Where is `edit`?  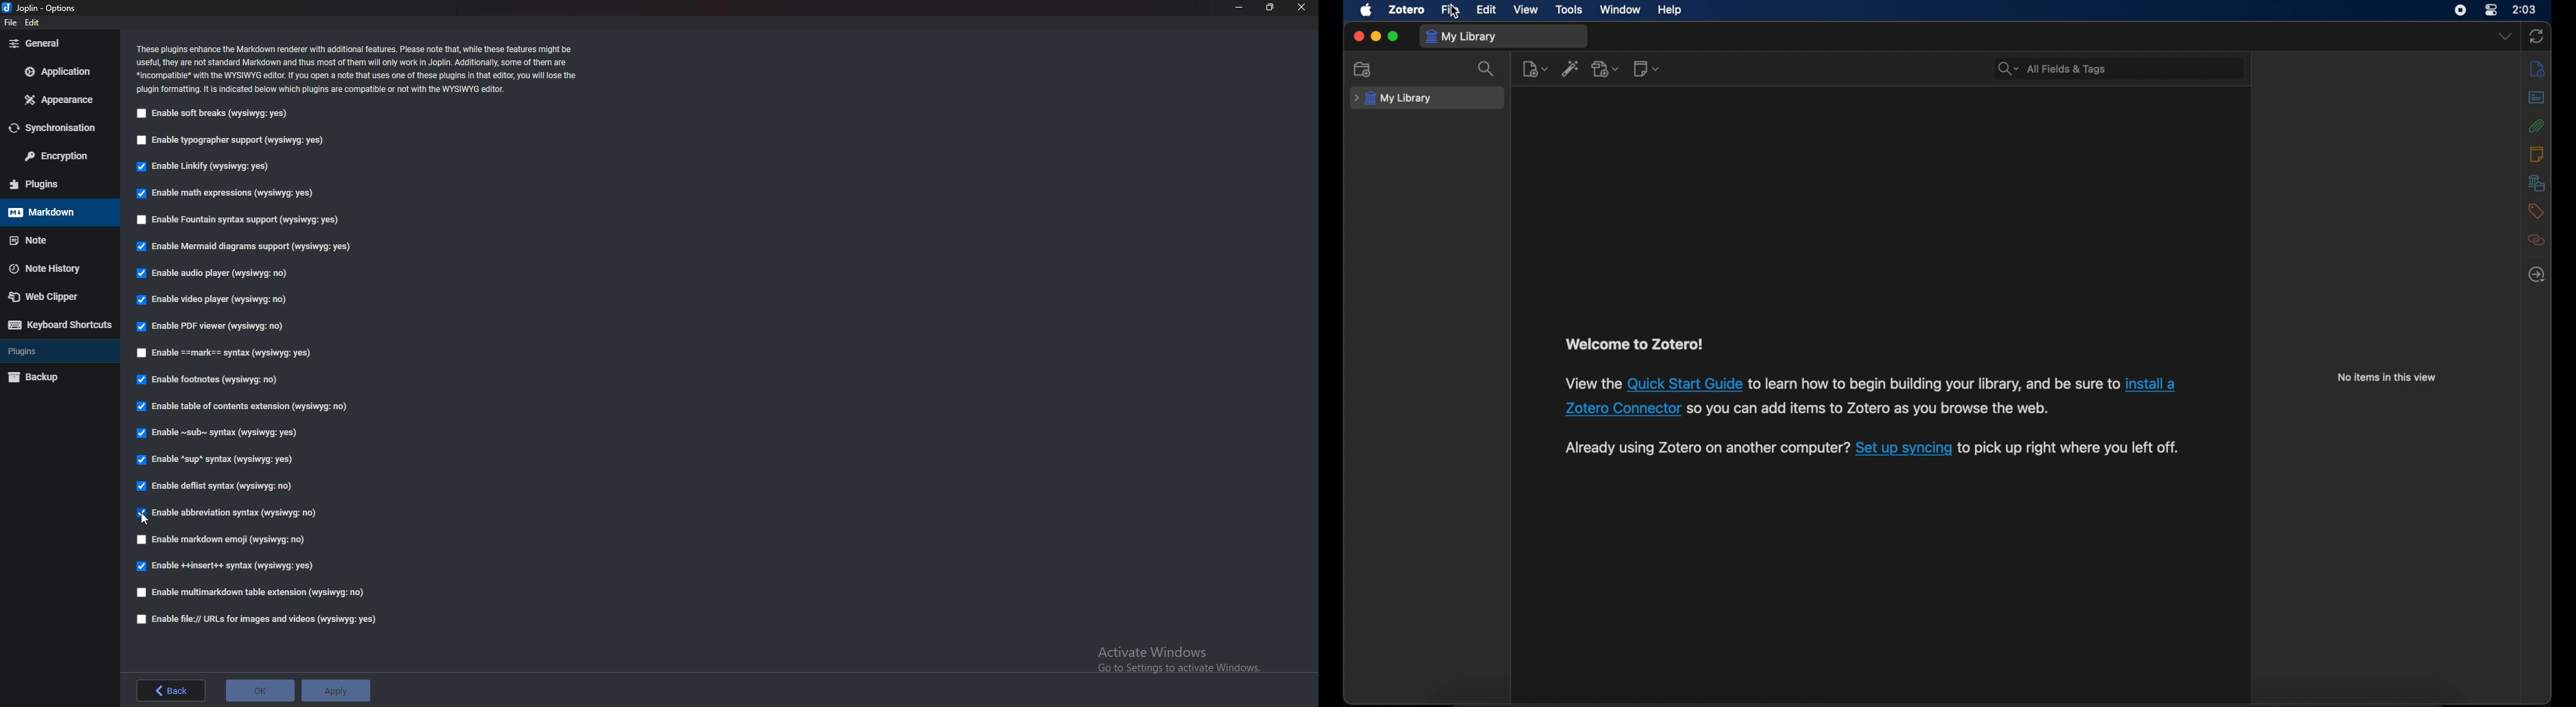
edit is located at coordinates (1486, 10).